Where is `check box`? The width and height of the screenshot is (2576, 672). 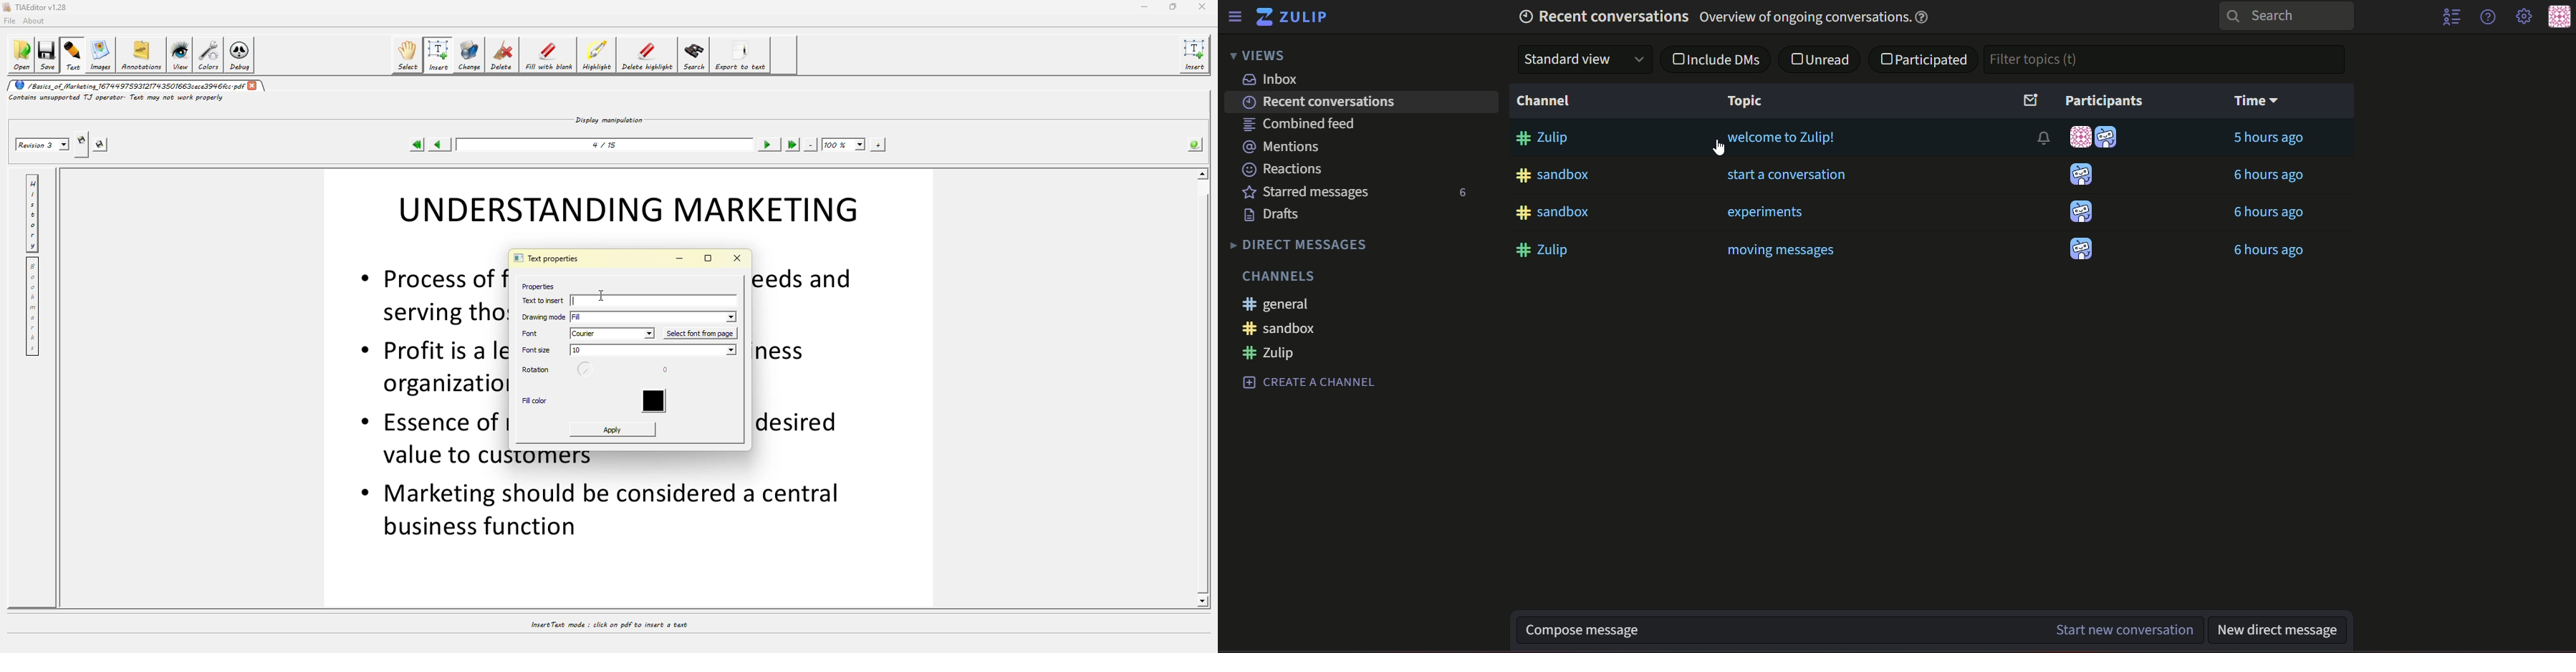 check box is located at coordinates (1719, 58).